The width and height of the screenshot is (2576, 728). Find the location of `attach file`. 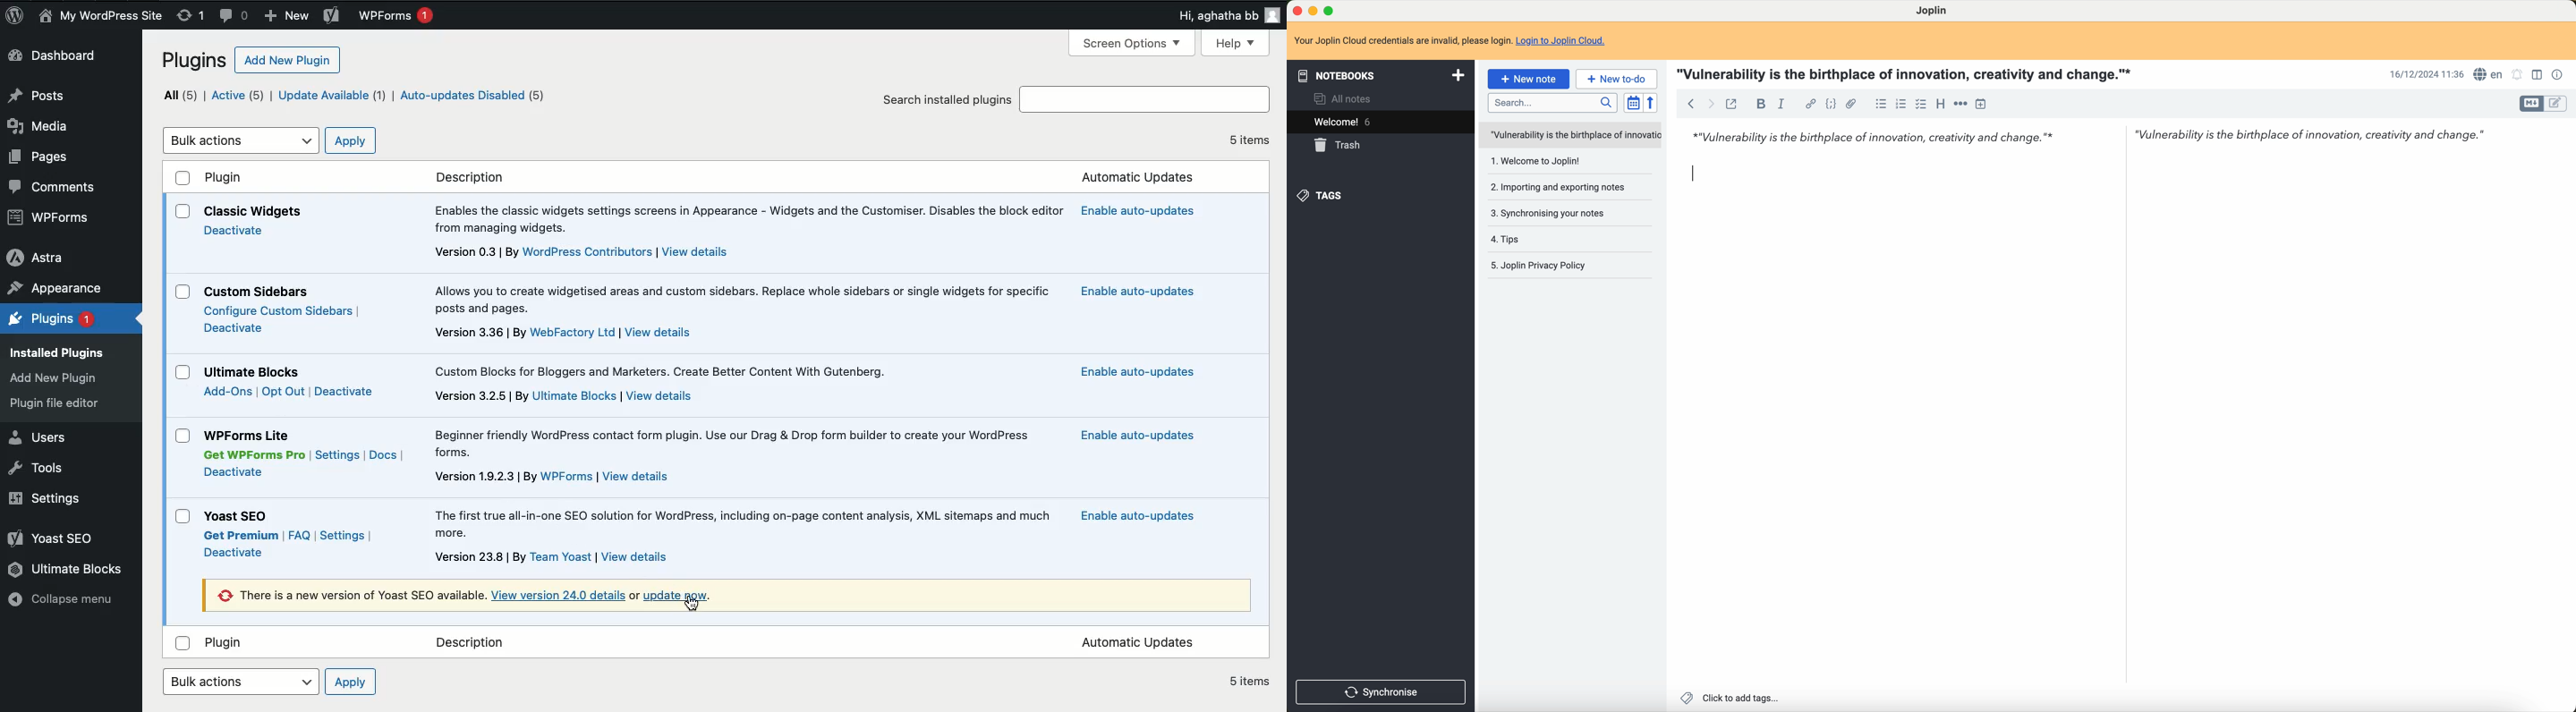

attach file is located at coordinates (1852, 104).